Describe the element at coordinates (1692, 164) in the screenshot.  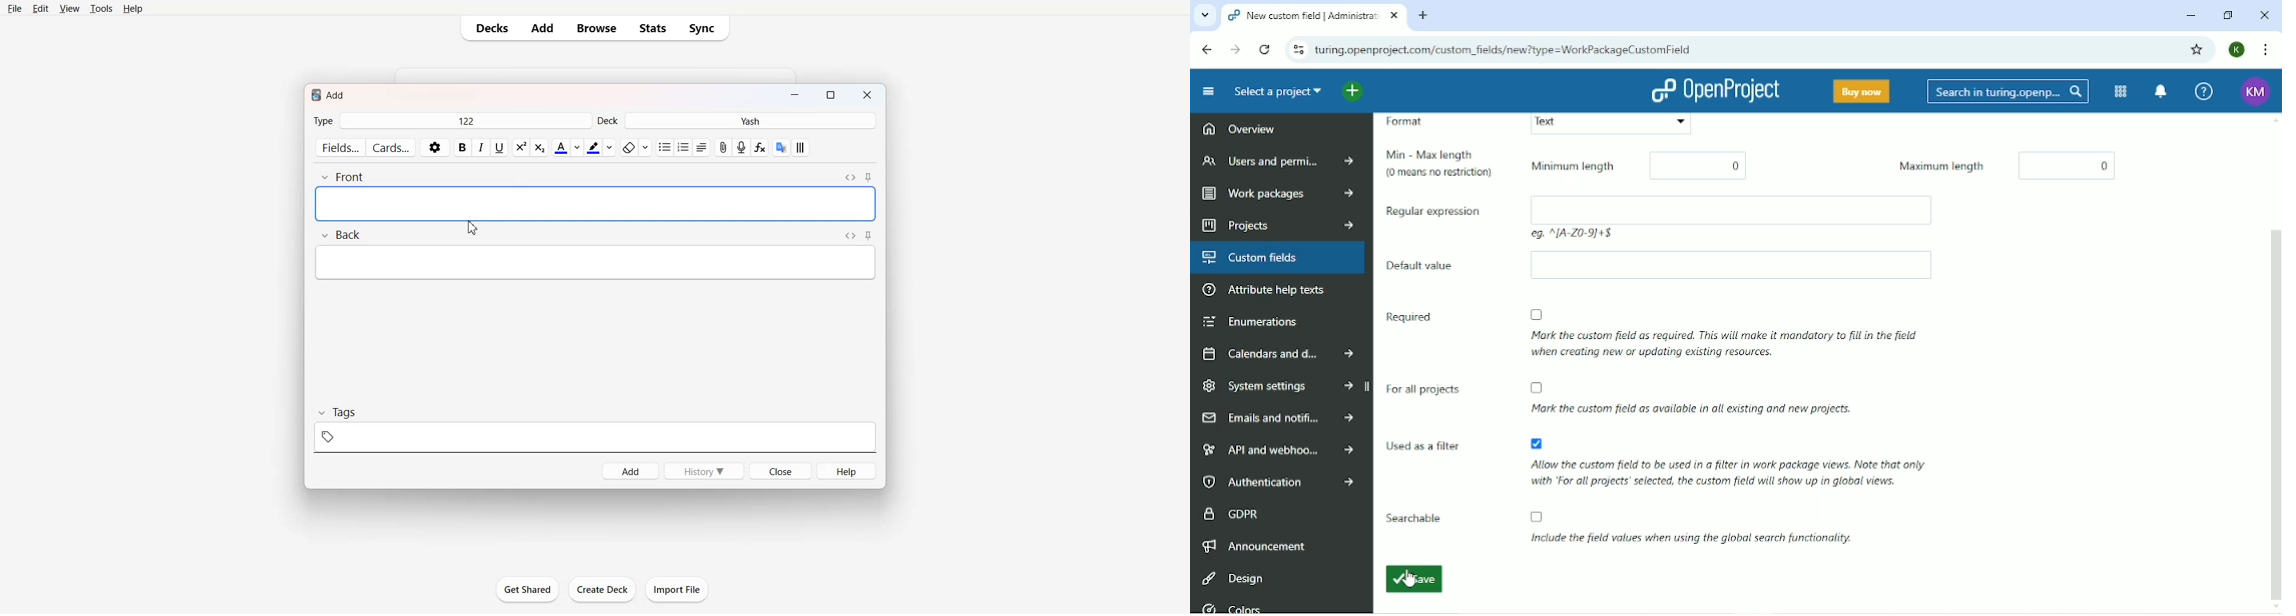
I see `0` at that location.